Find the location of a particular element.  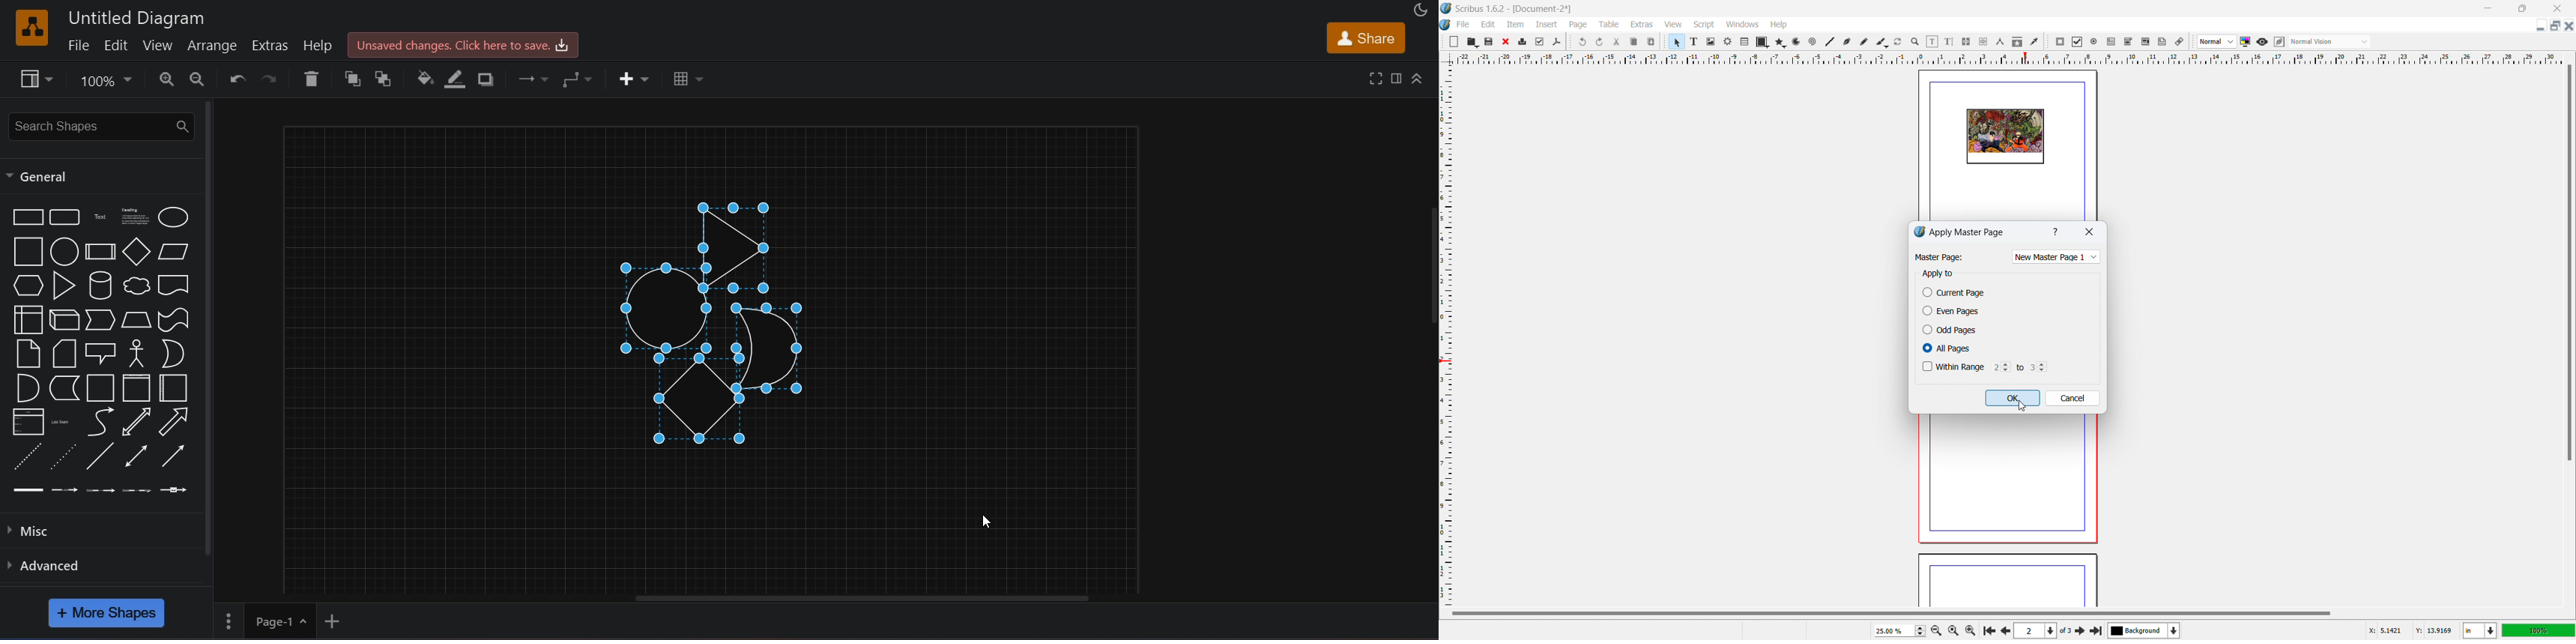

dotted line is located at coordinates (64, 456).